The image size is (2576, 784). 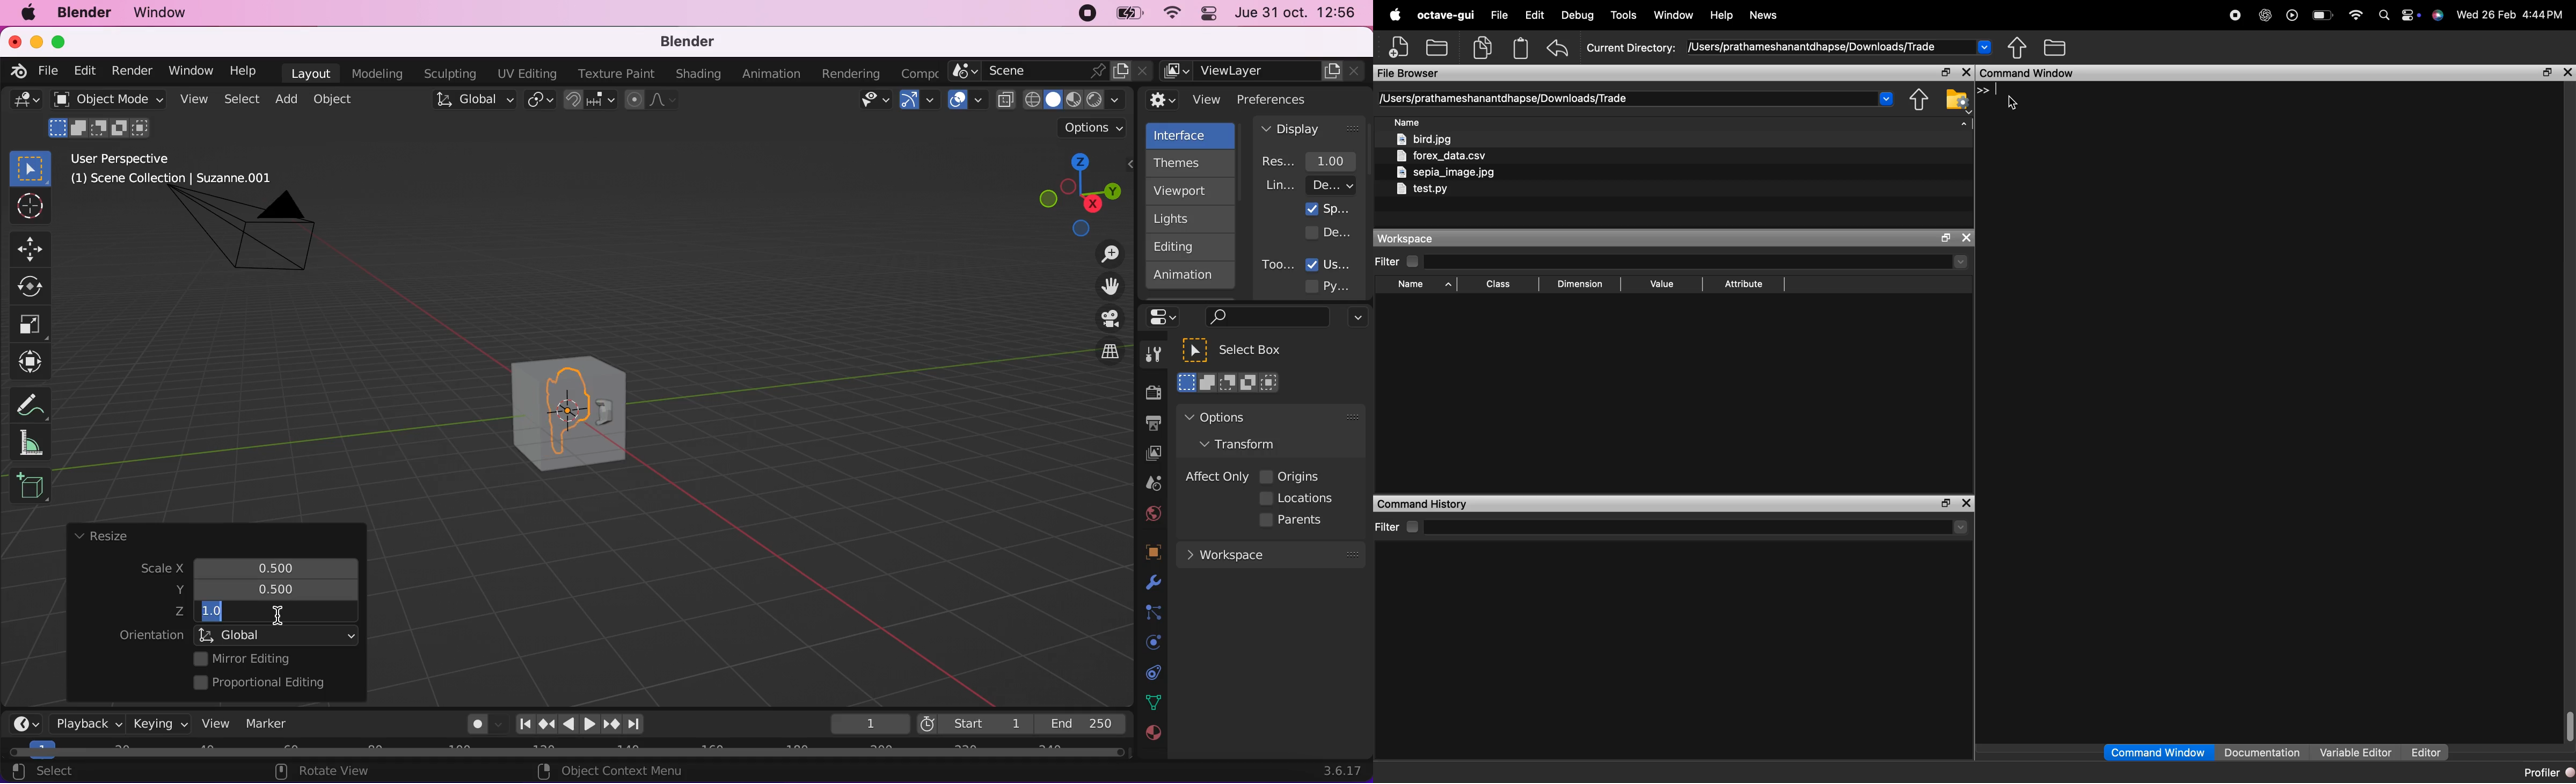 What do you see at coordinates (478, 727) in the screenshot?
I see `autokeying` at bounding box center [478, 727].